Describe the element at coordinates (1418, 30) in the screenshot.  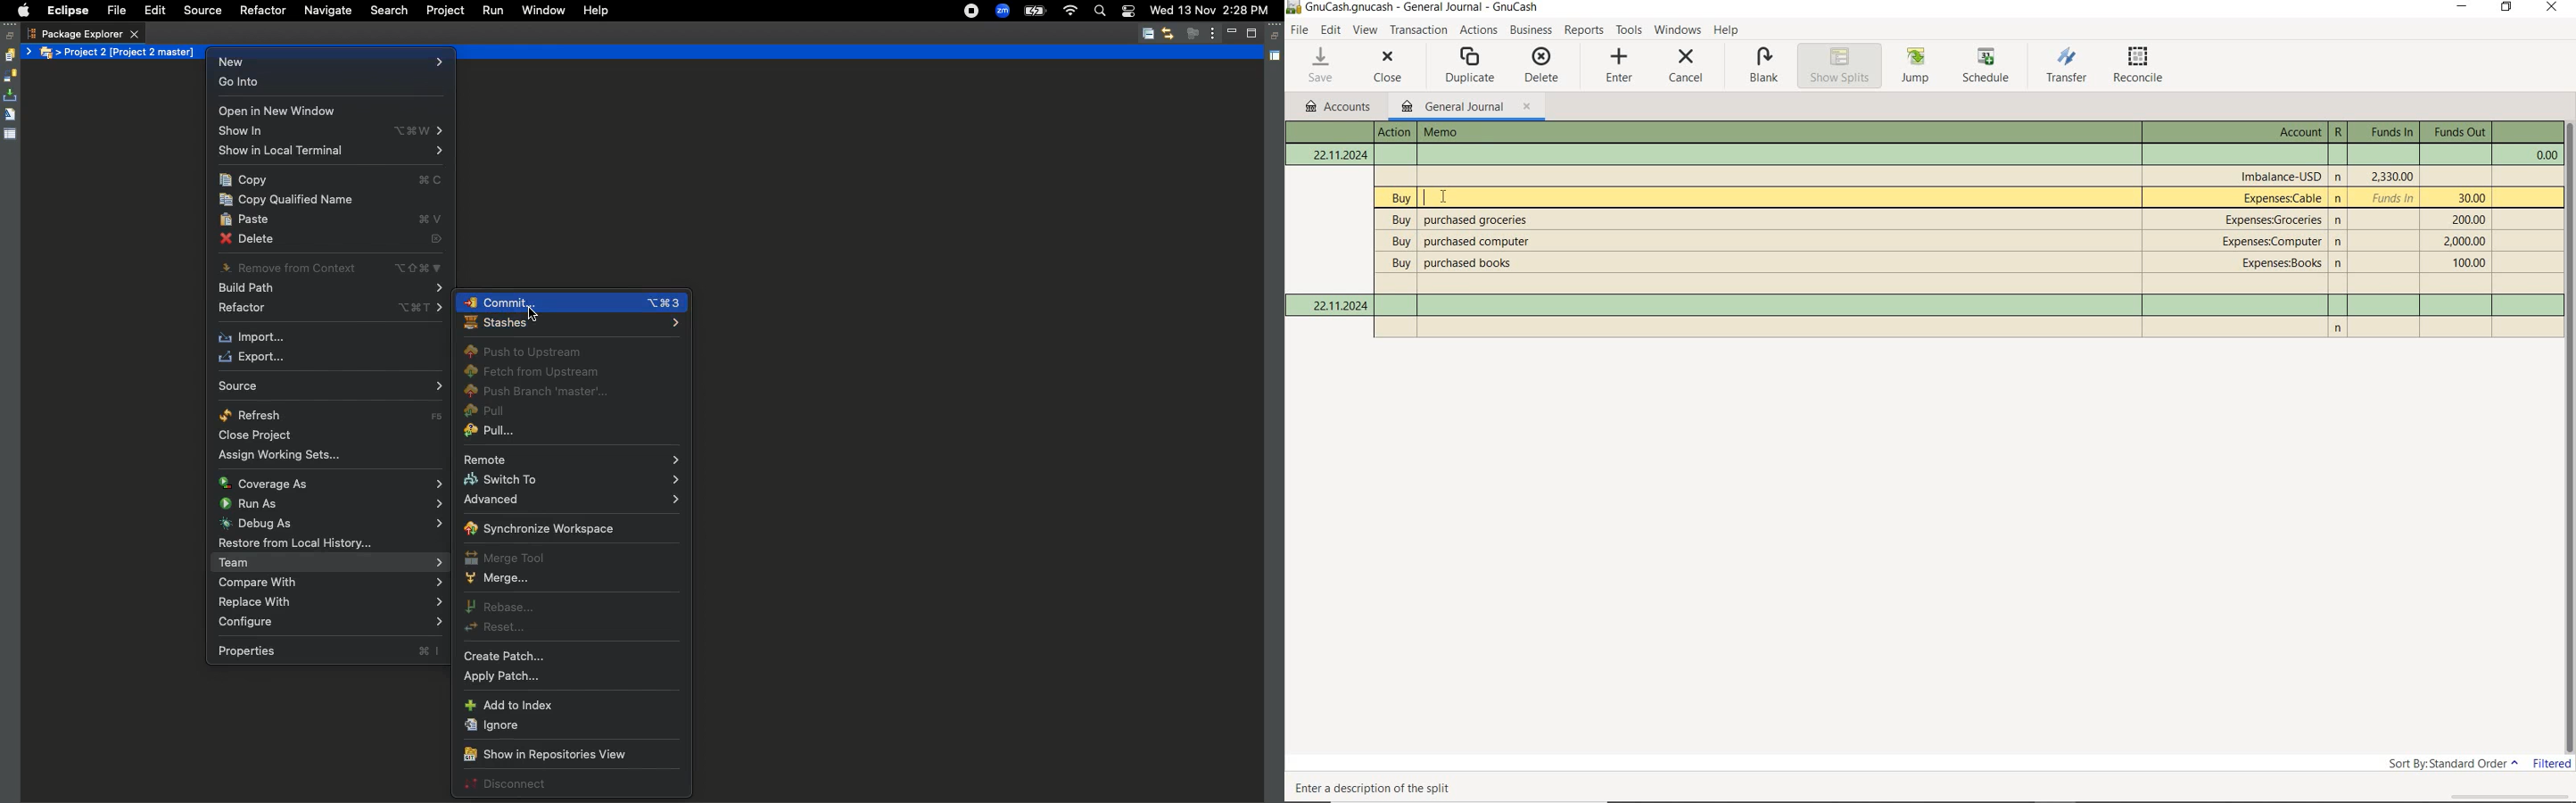
I see `transaction` at that location.